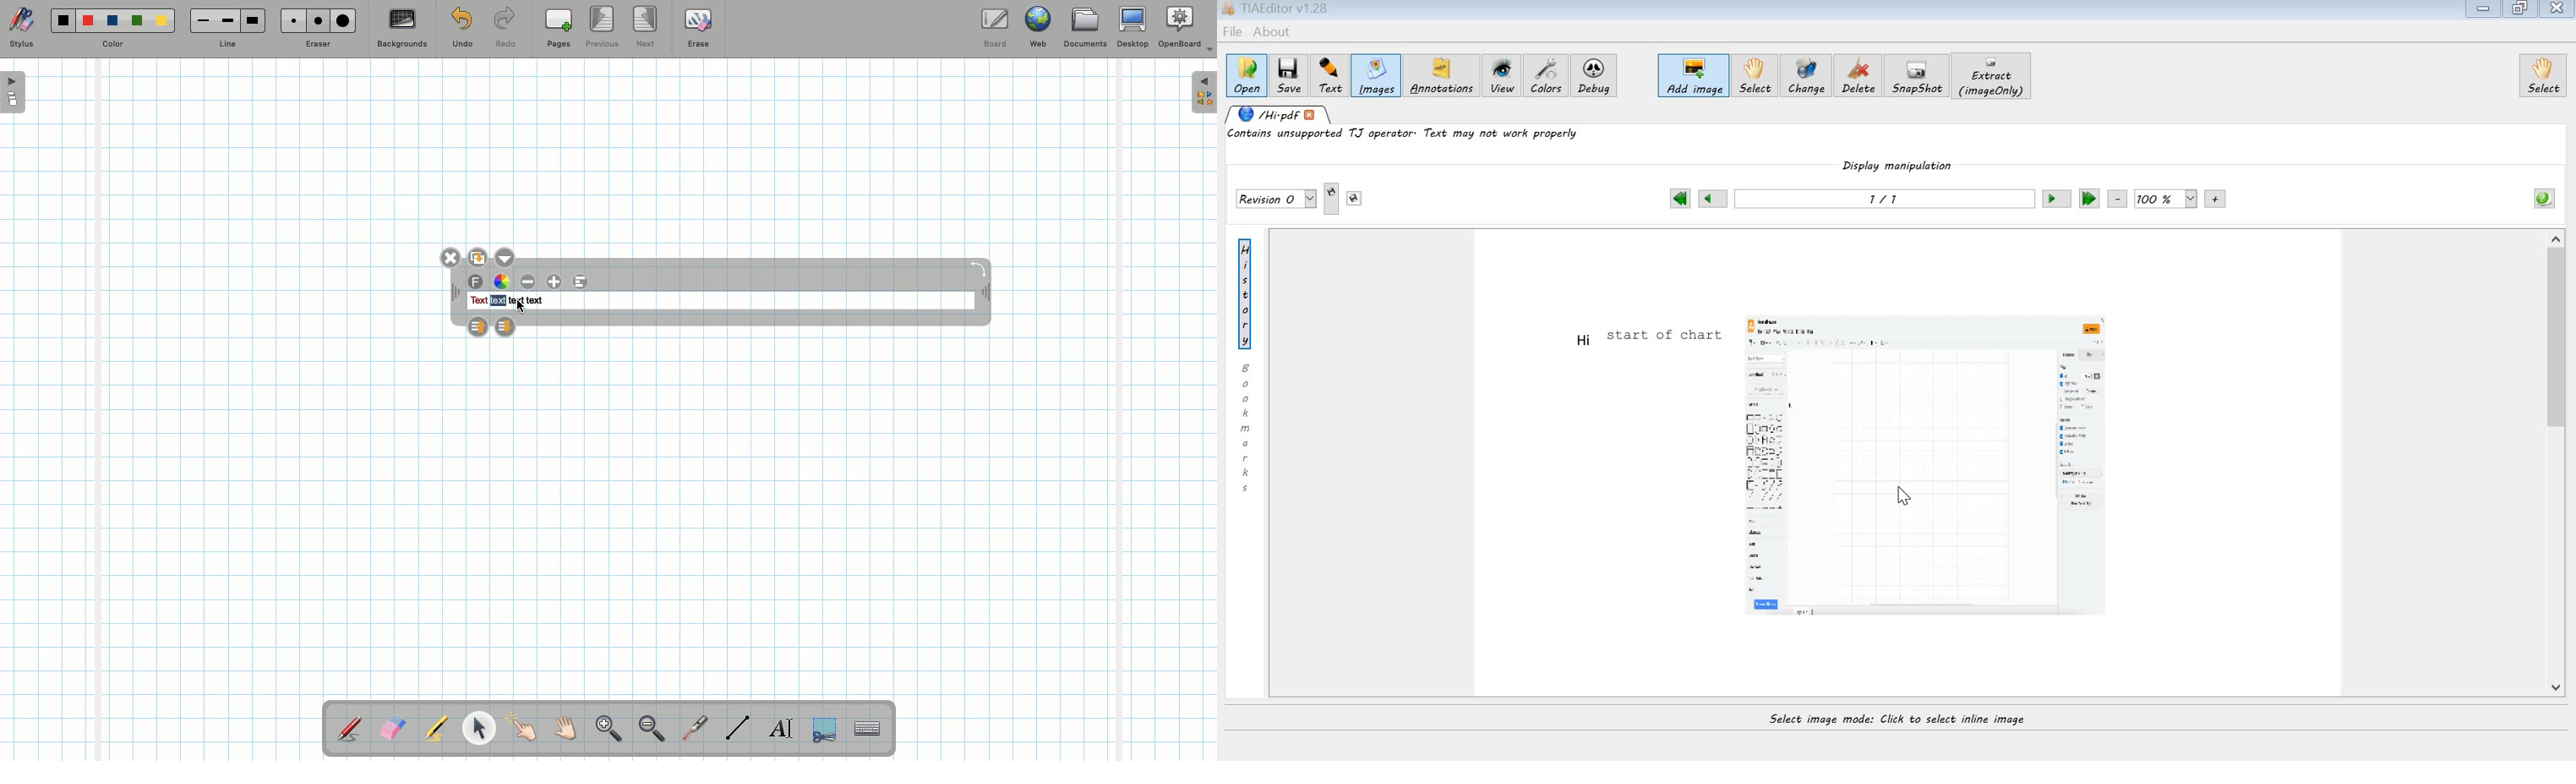  What do you see at coordinates (559, 30) in the screenshot?
I see `Pages` at bounding box center [559, 30].